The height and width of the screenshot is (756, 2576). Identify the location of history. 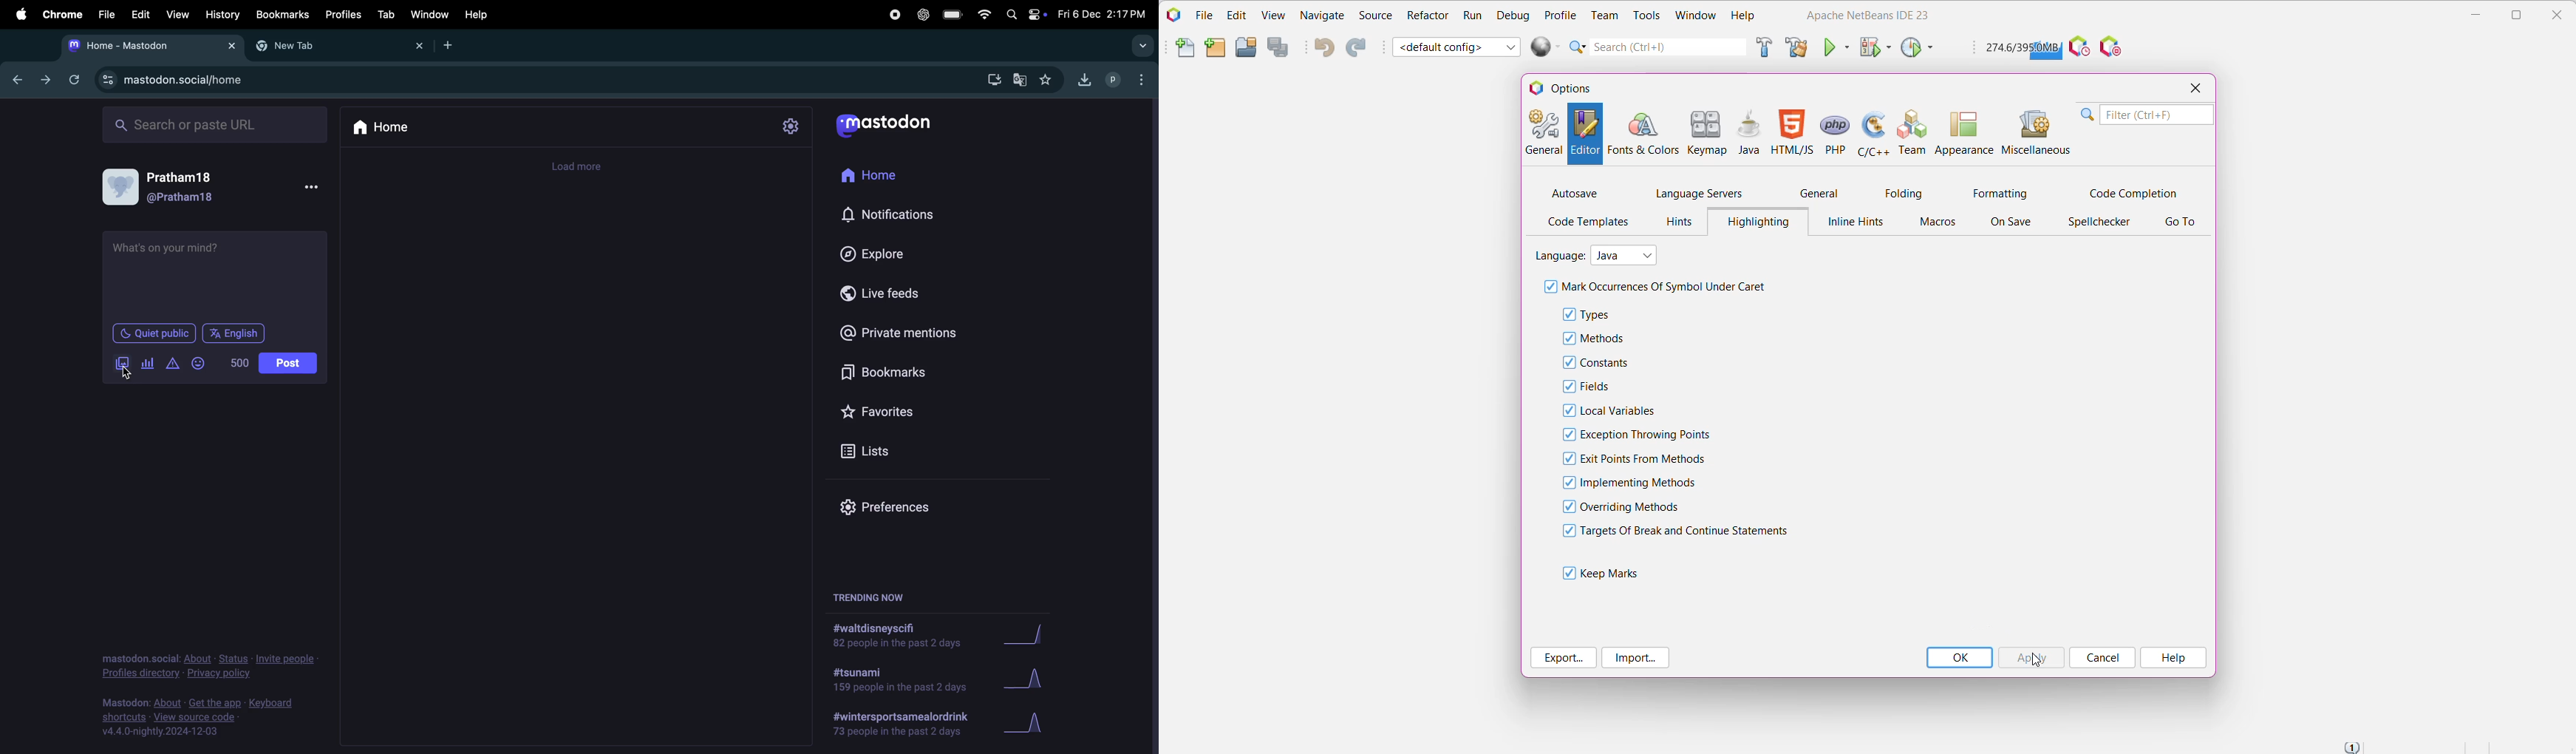
(221, 14).